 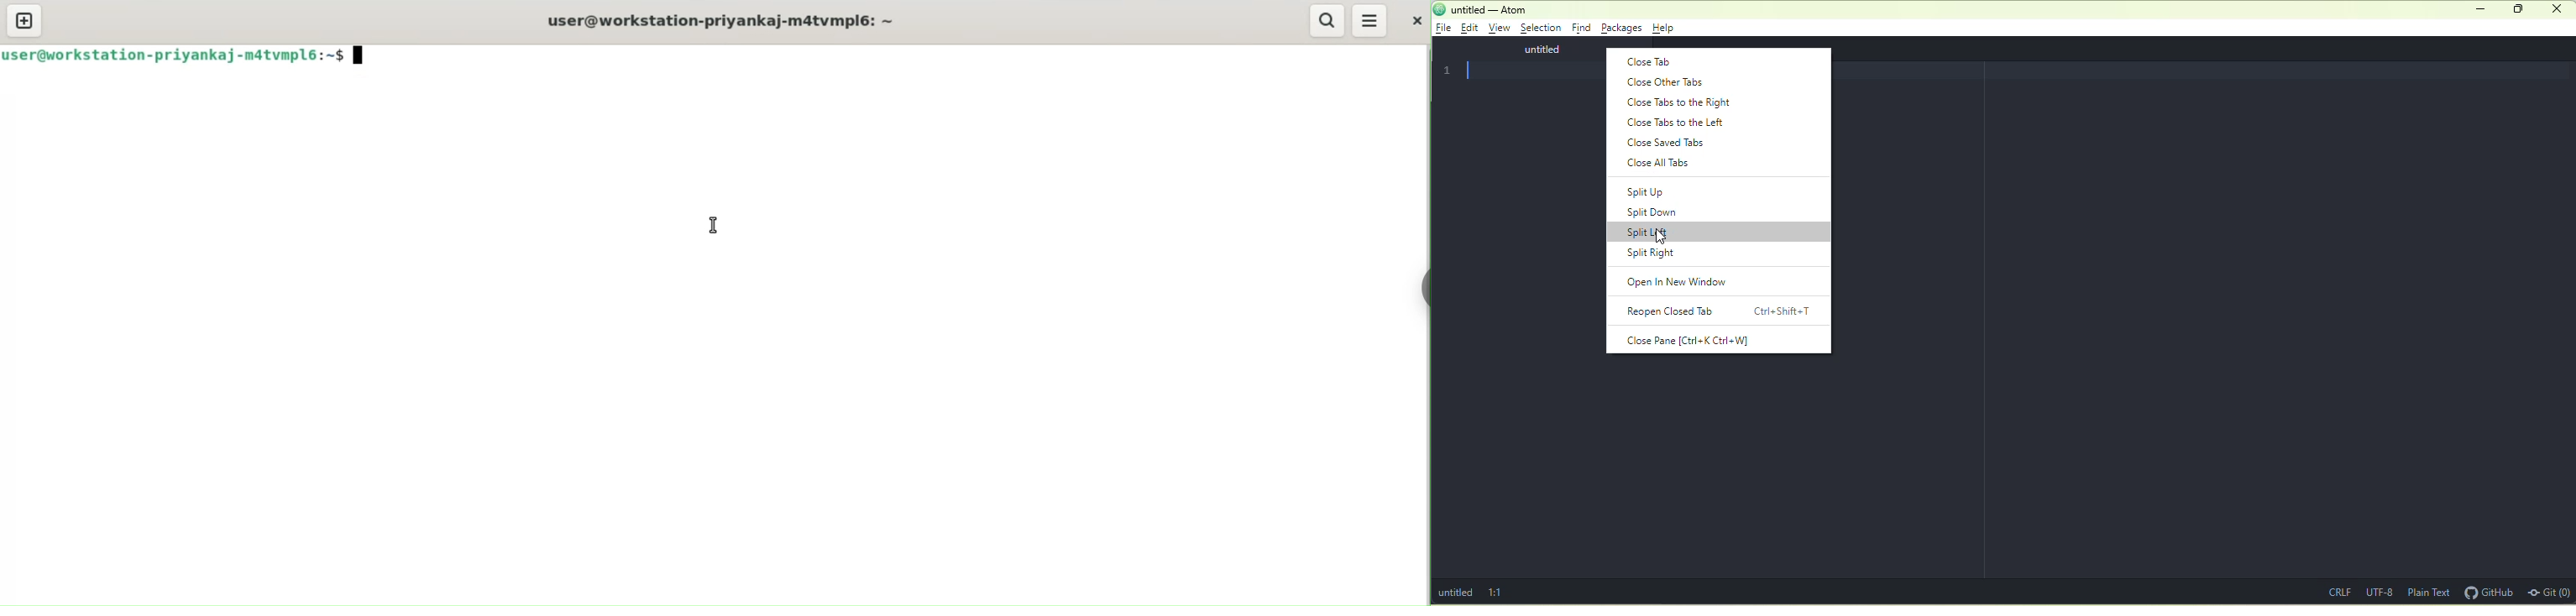 I want to click on  user@workstation-priyankaj-m4tvmpl6: ~, so click(x=726, y=19).